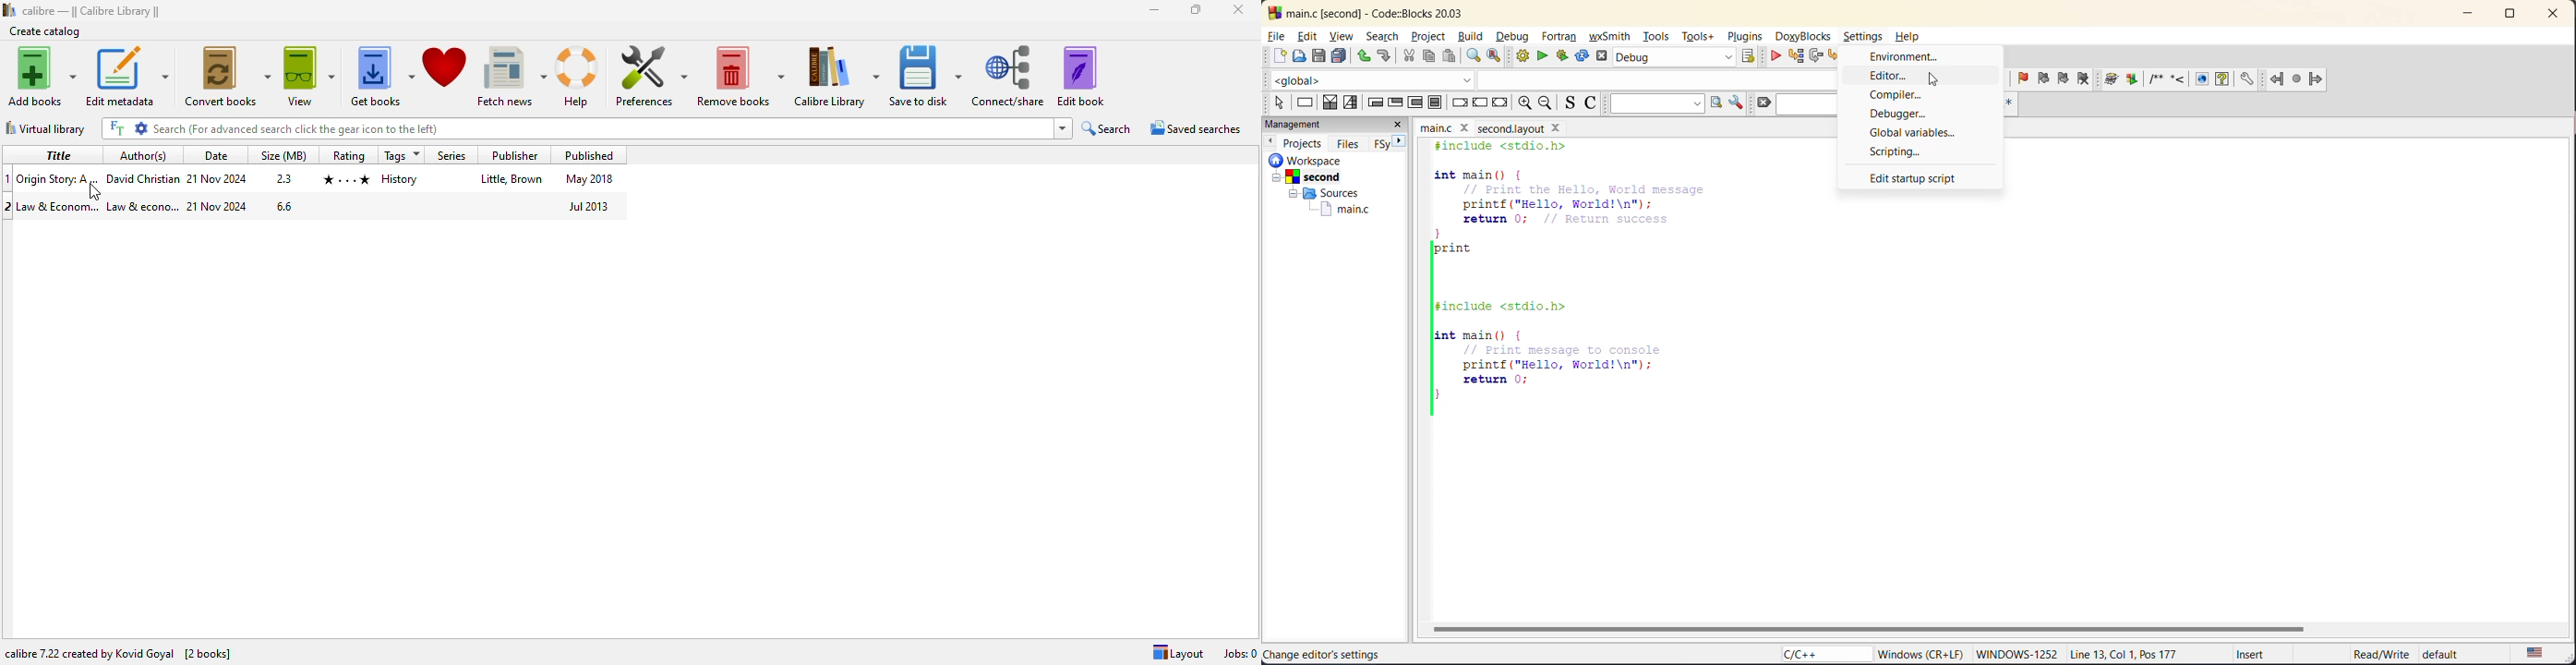 Image resolution: width=2576 pixels, height=672 pixels. Describe the element at coordinates (1567, 55) in the screenshot. I see `build and run` at that location.